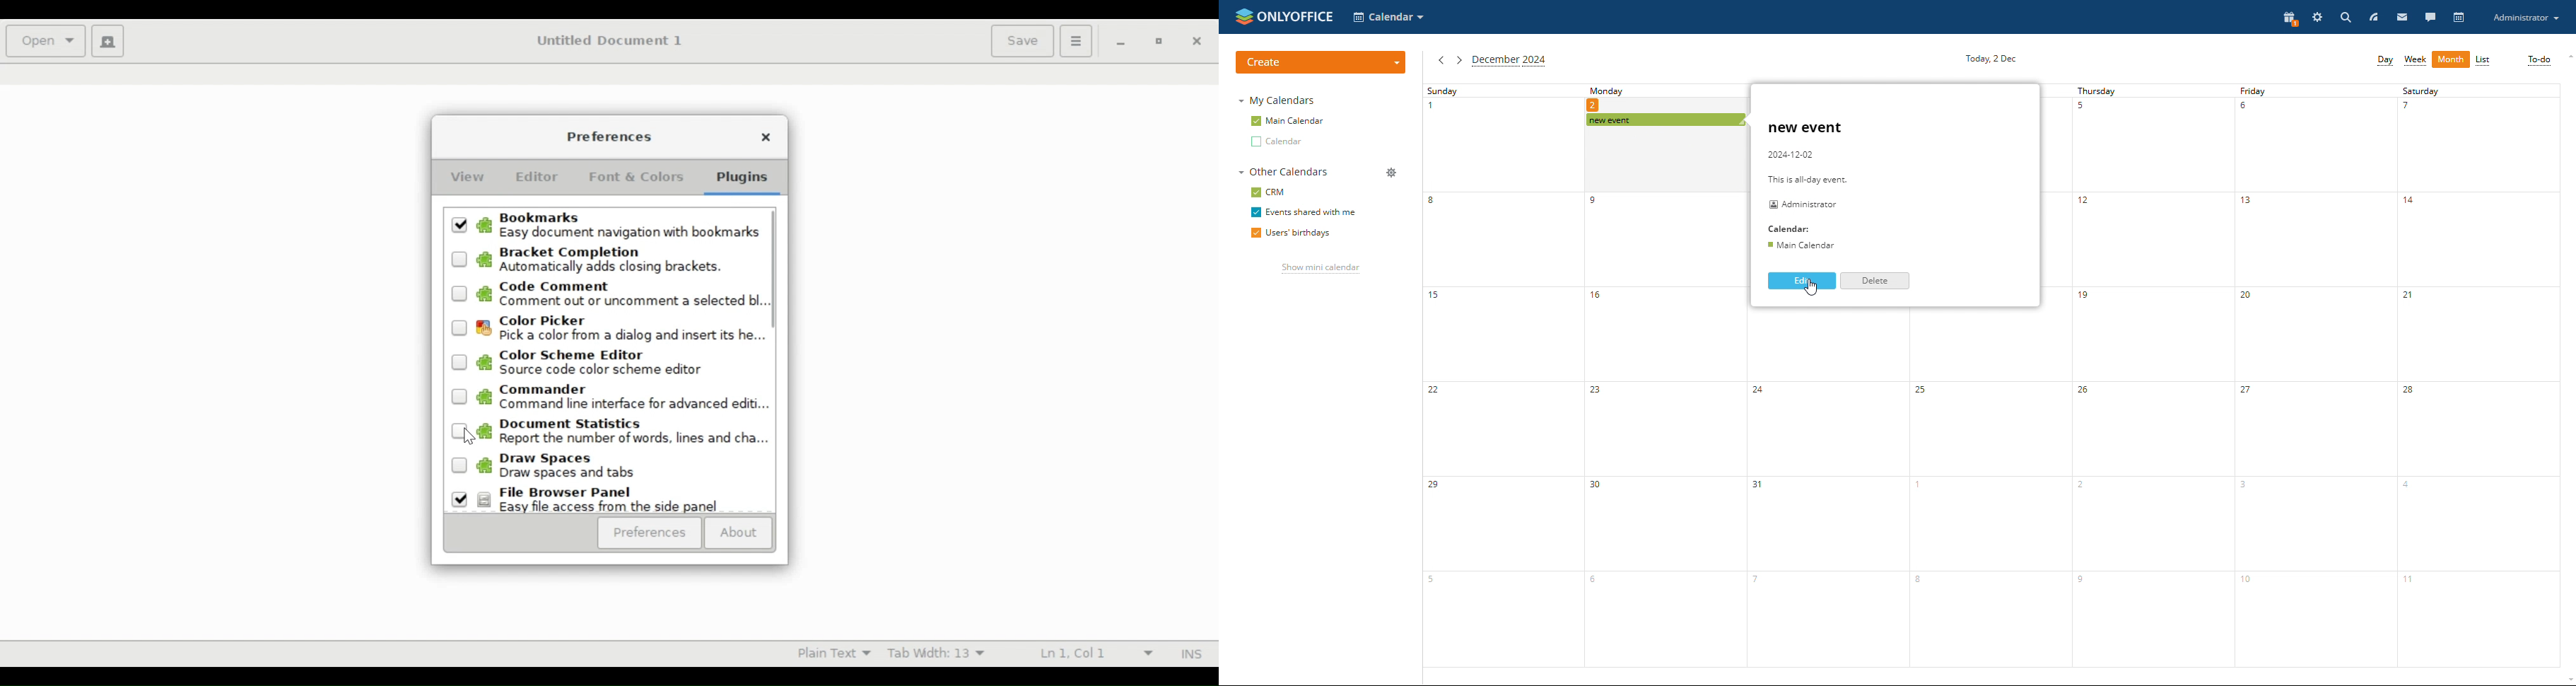  Describe the element at coordinates (611, 138) in the screenshot. I see `Preferences` at that location.